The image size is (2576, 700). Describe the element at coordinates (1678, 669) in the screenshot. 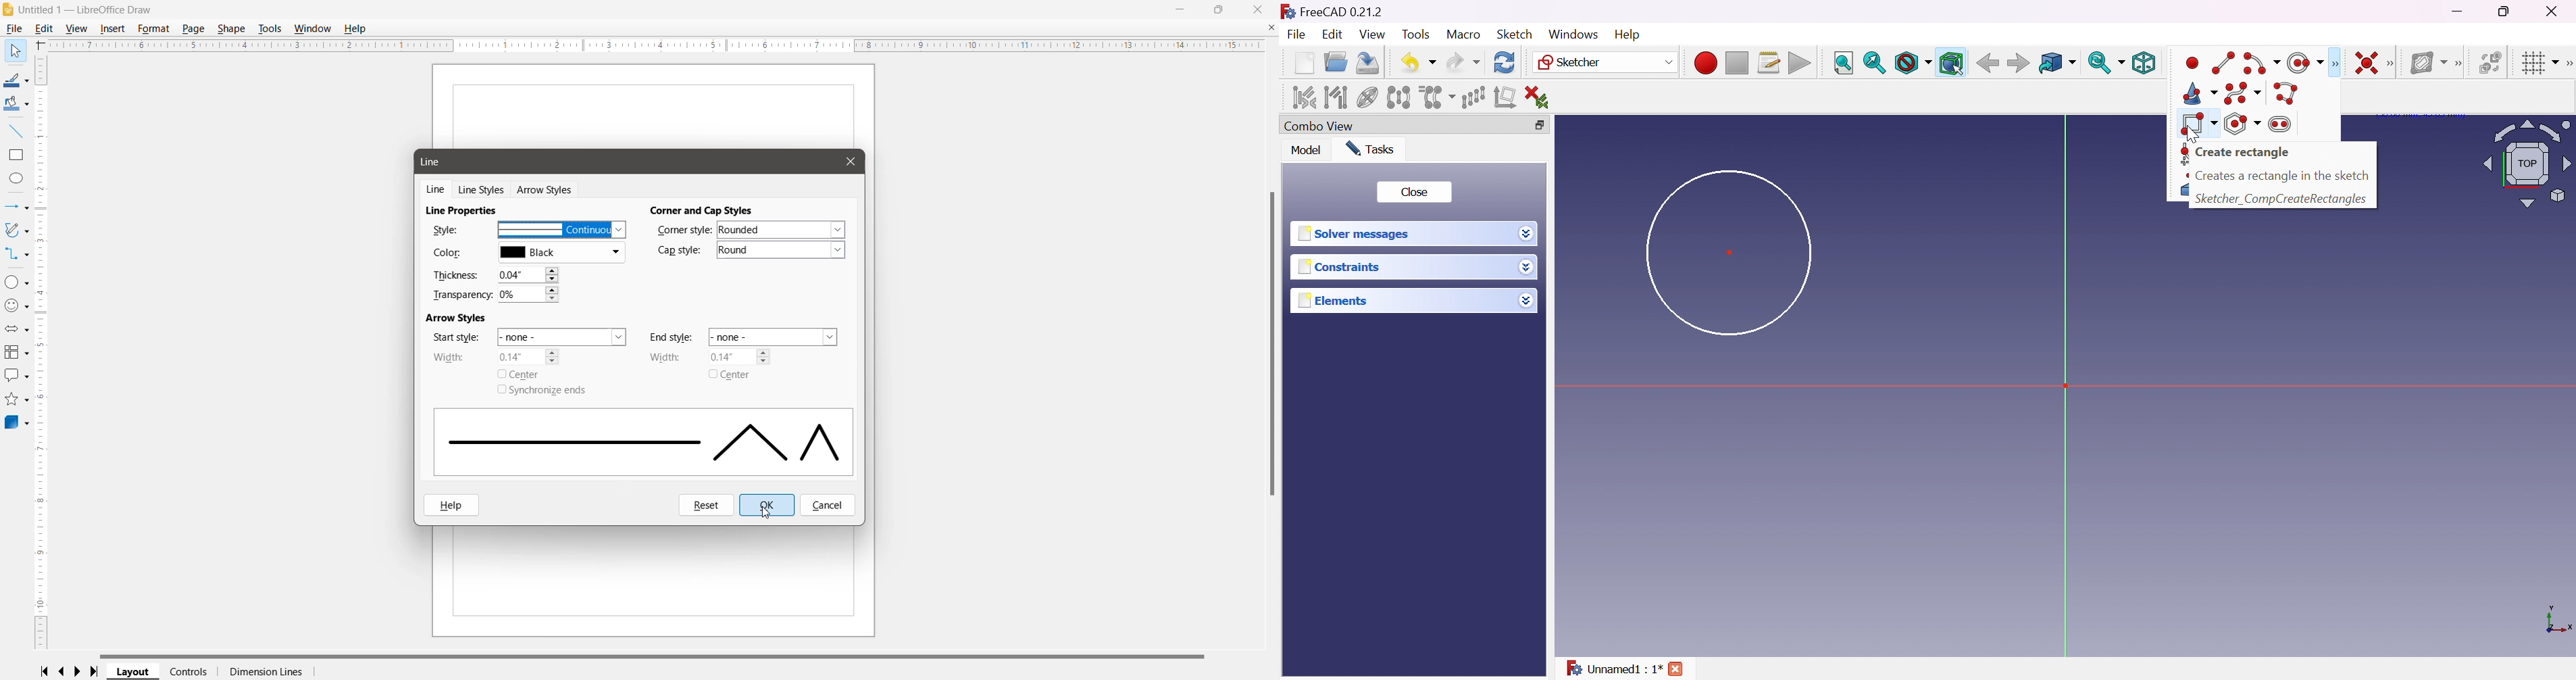

I see `close` at that location.